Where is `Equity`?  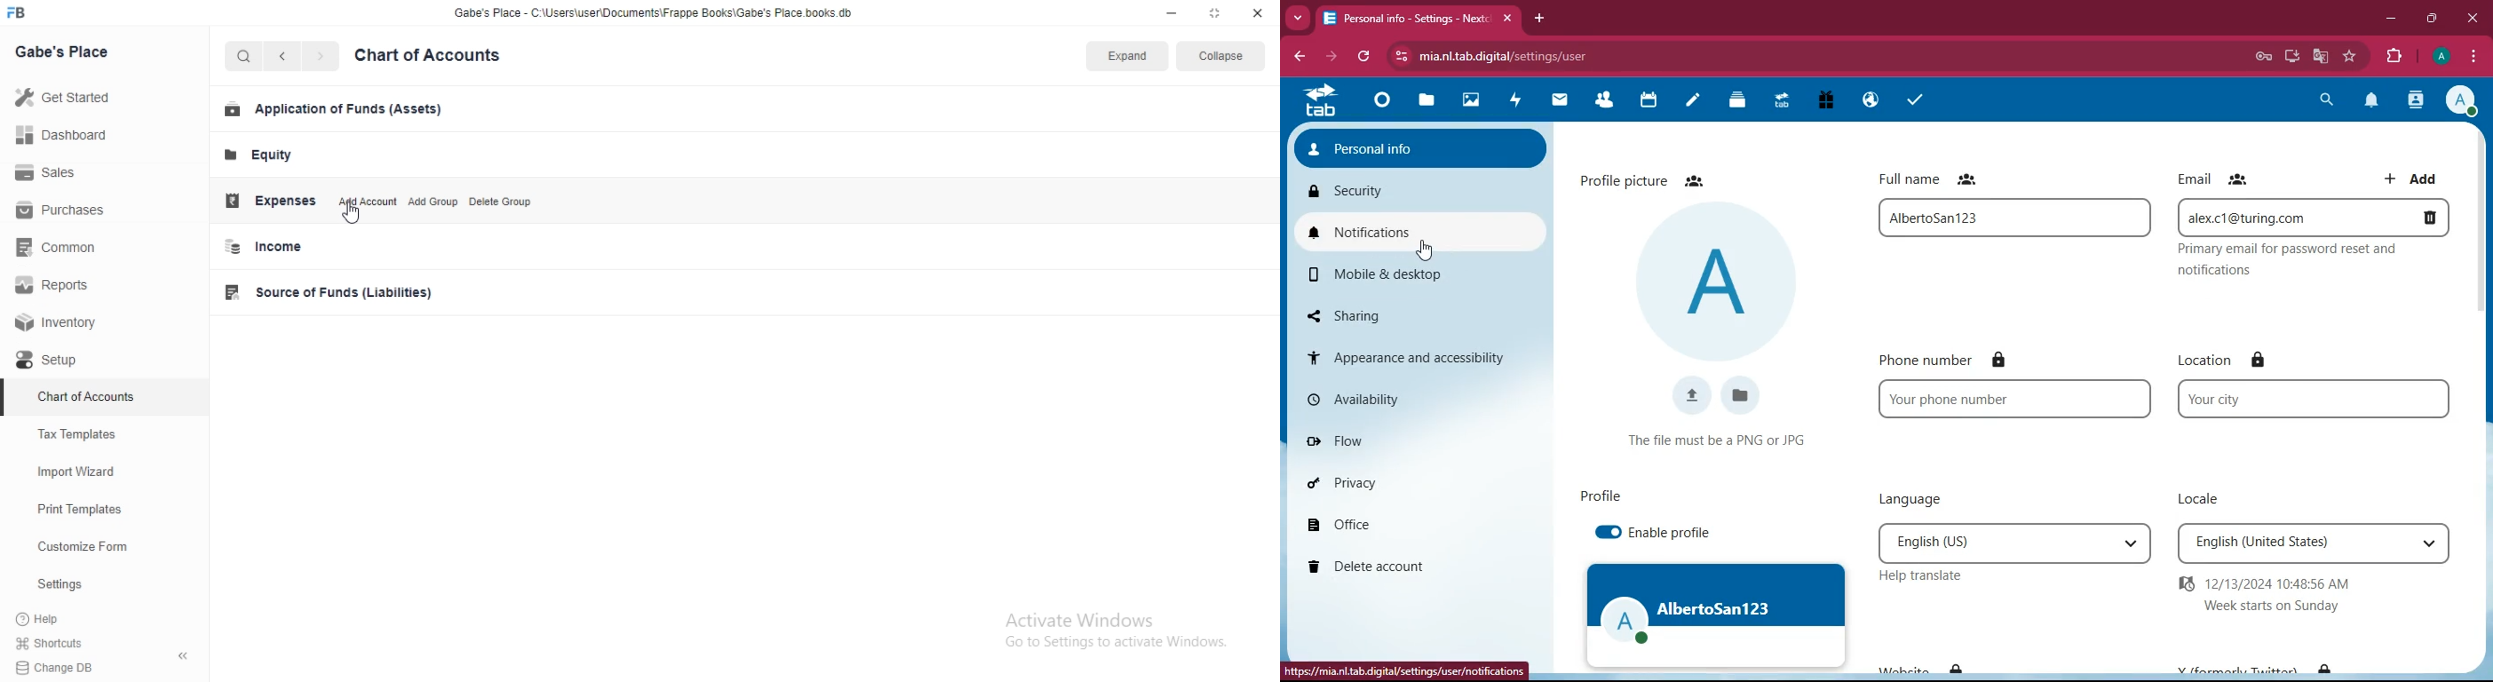 Equity is located at coordinates (269, 157).